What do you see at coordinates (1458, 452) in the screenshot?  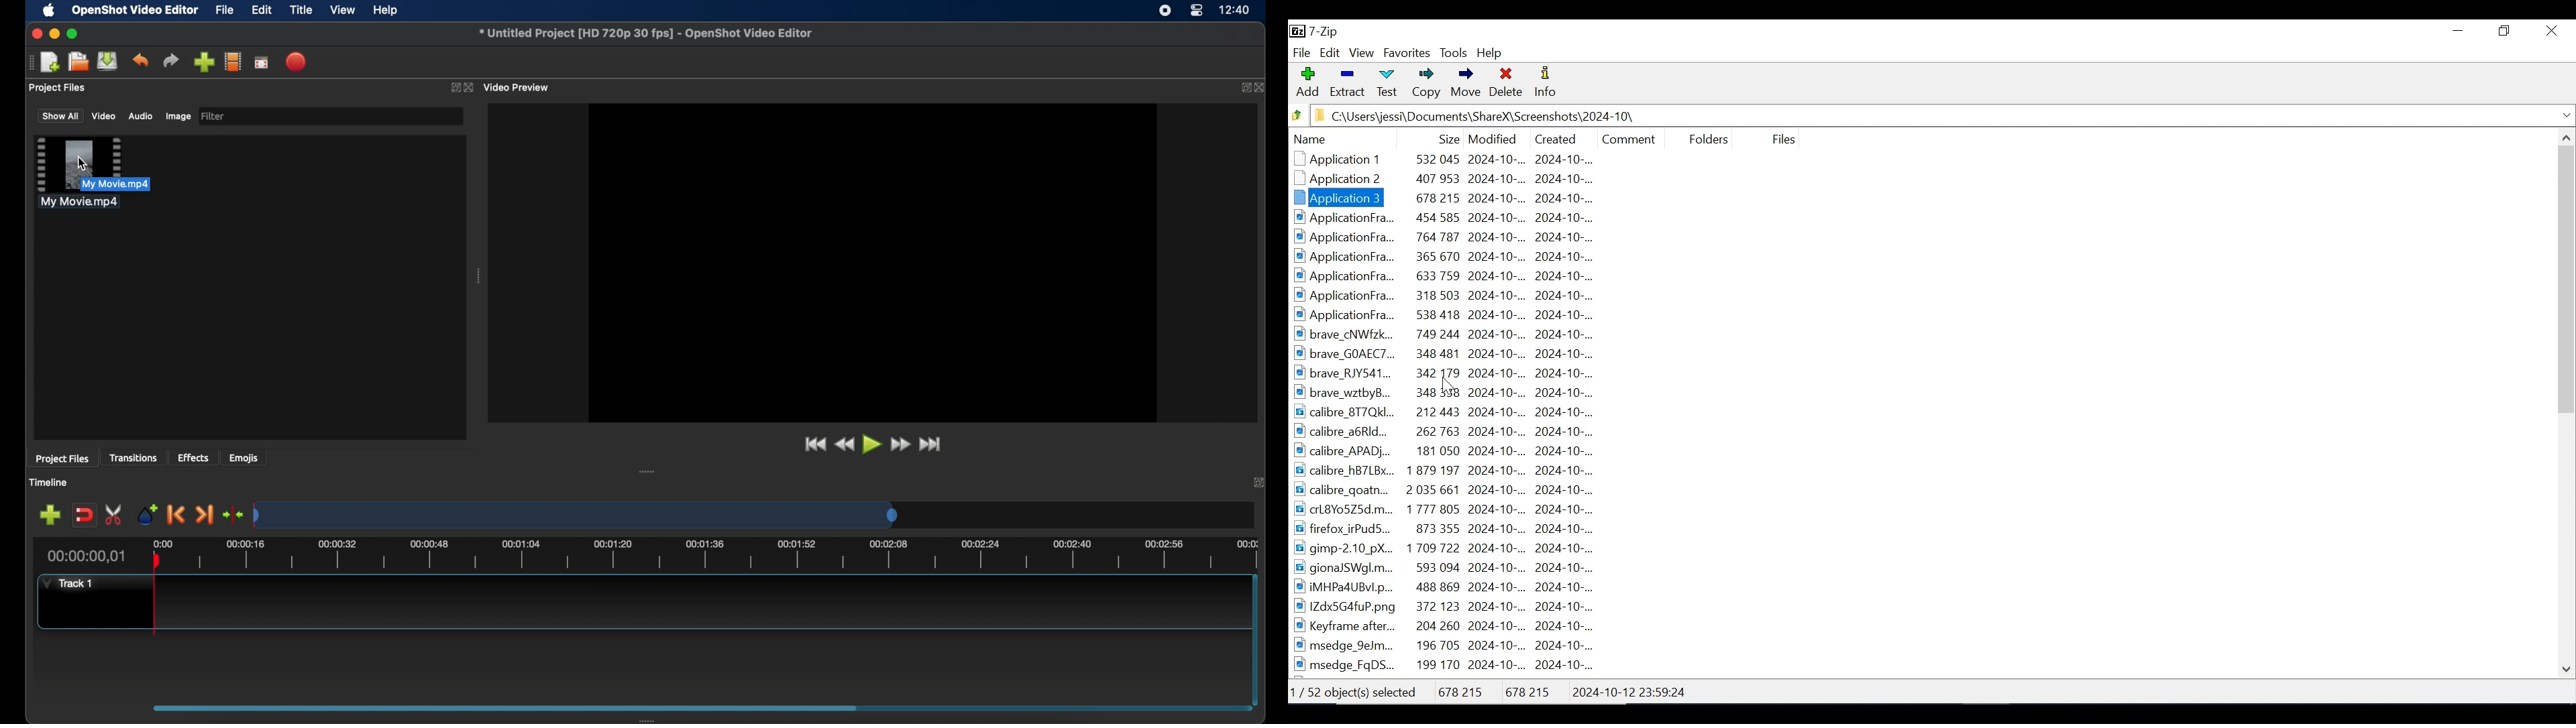 I see `calibre_APAD... 181 050 2024-10-.. 2024-10-...` at bounding box center [1458, 452].